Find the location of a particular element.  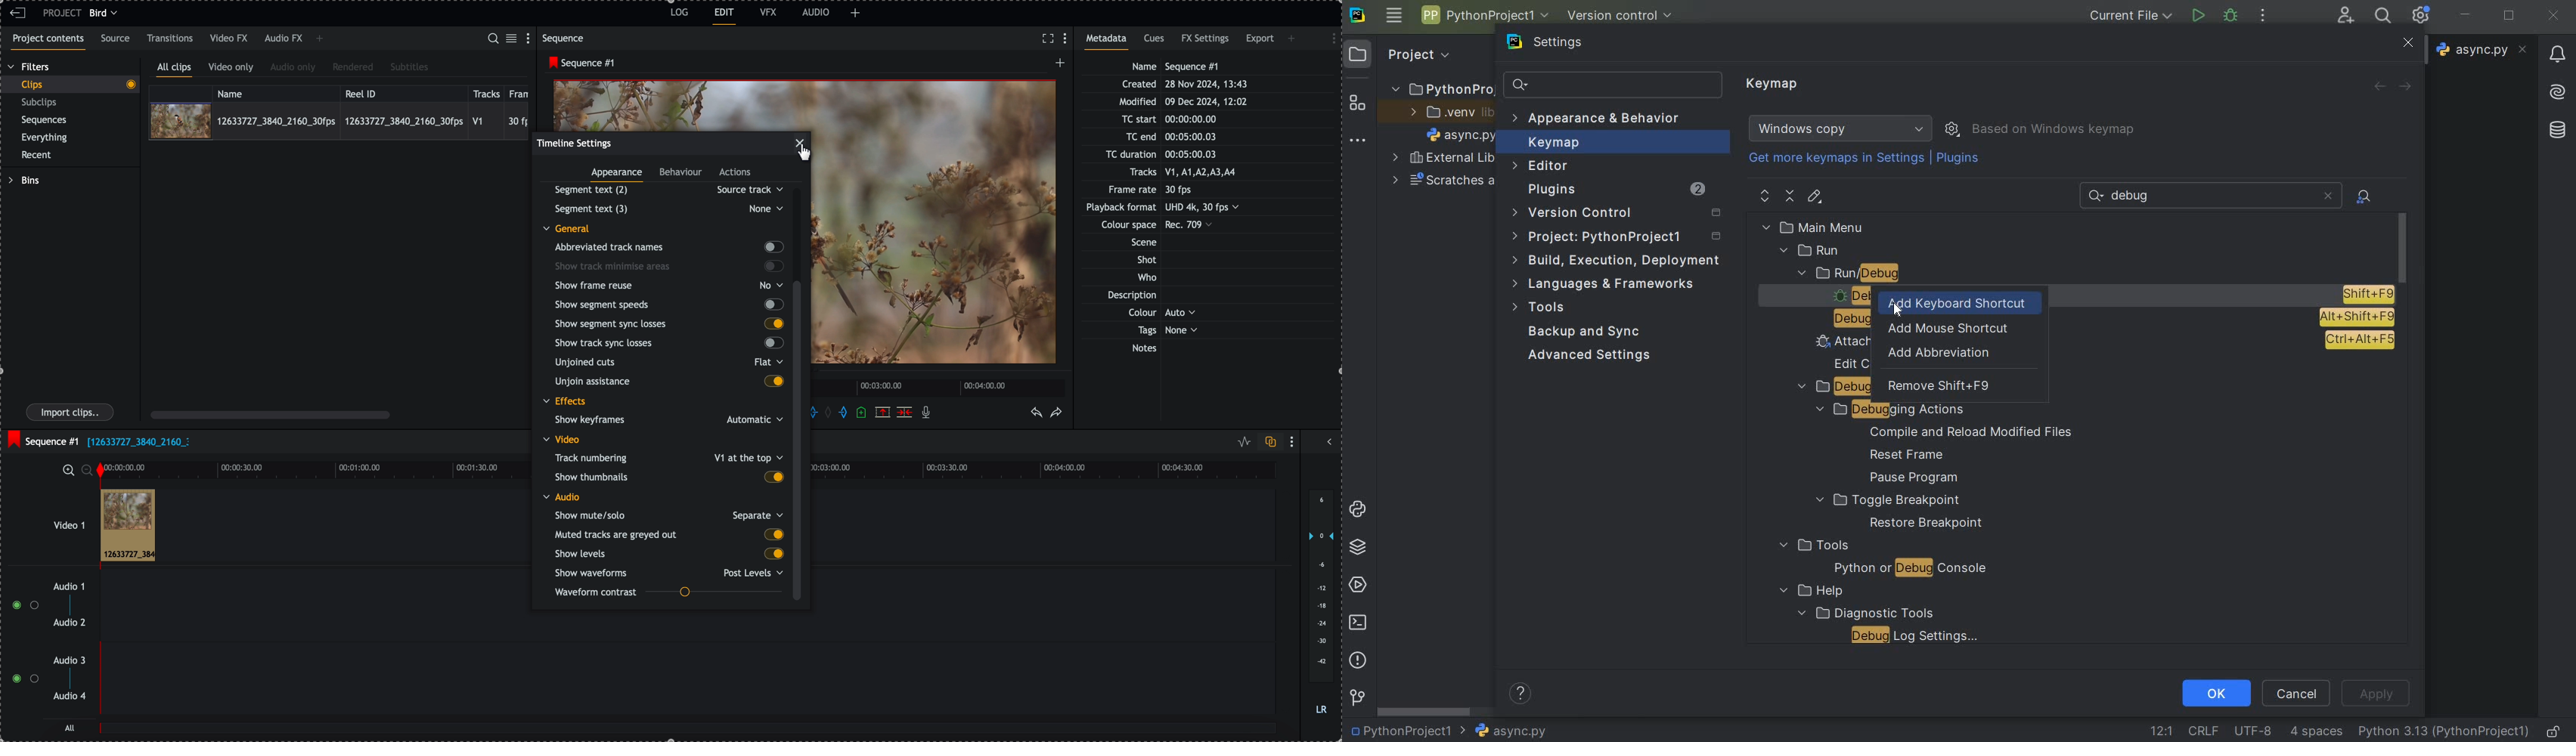

sequences is located at coordinates (44, 122).